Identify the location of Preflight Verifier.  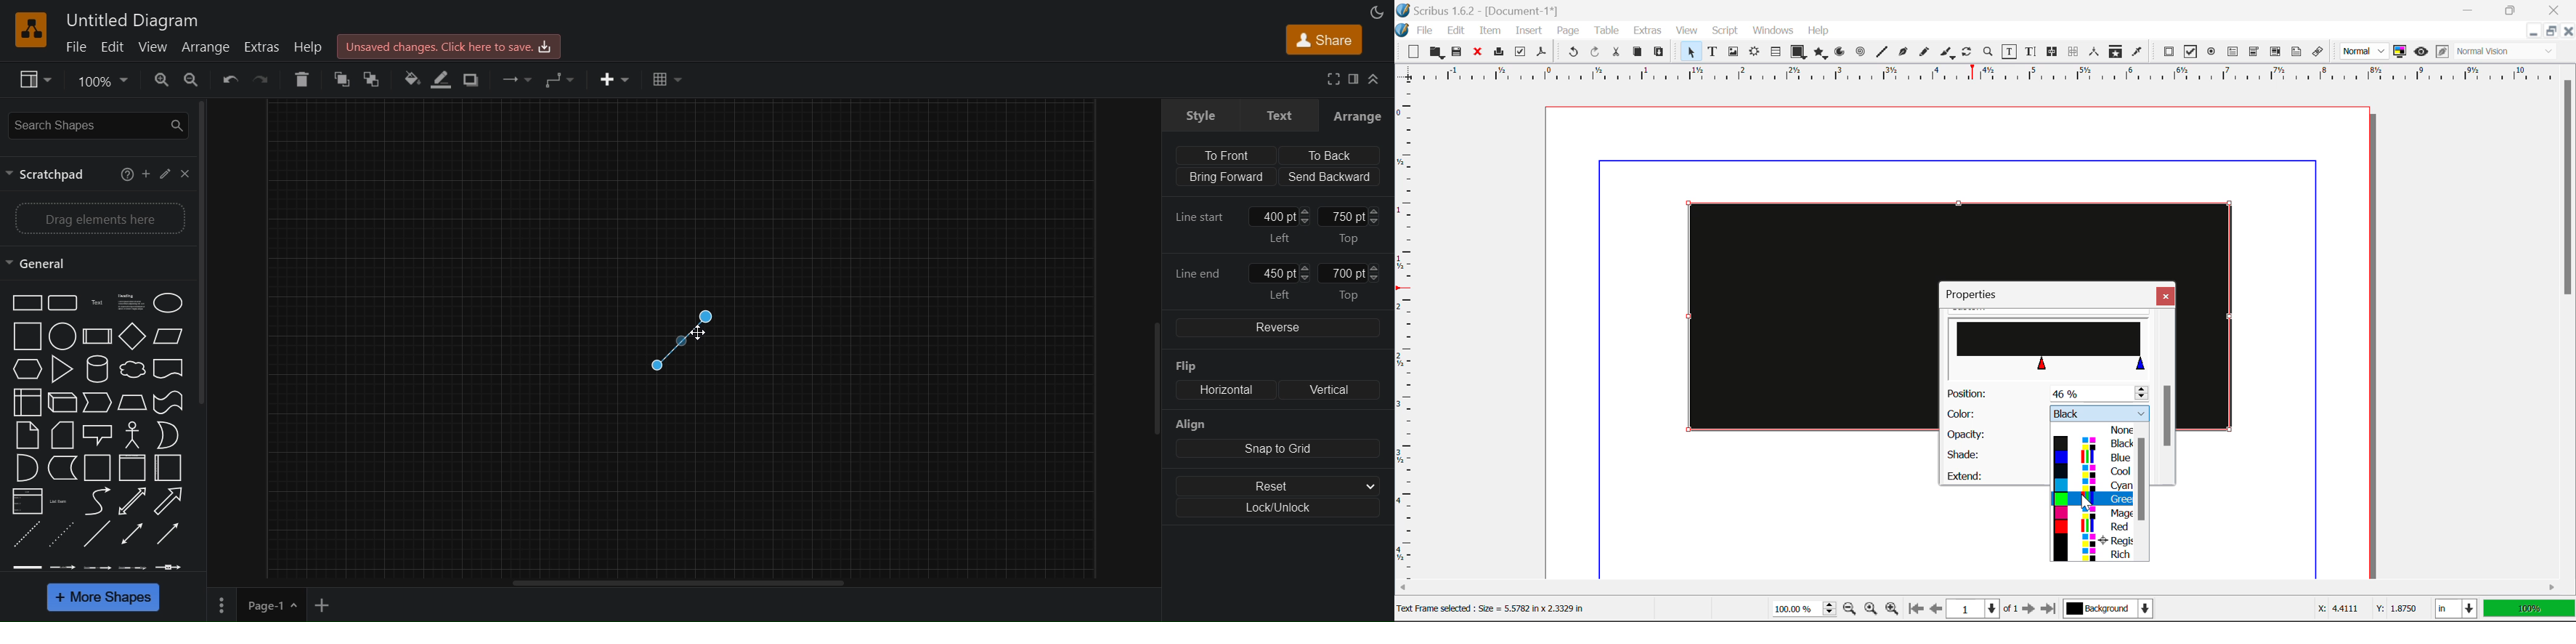
(1520, 54).